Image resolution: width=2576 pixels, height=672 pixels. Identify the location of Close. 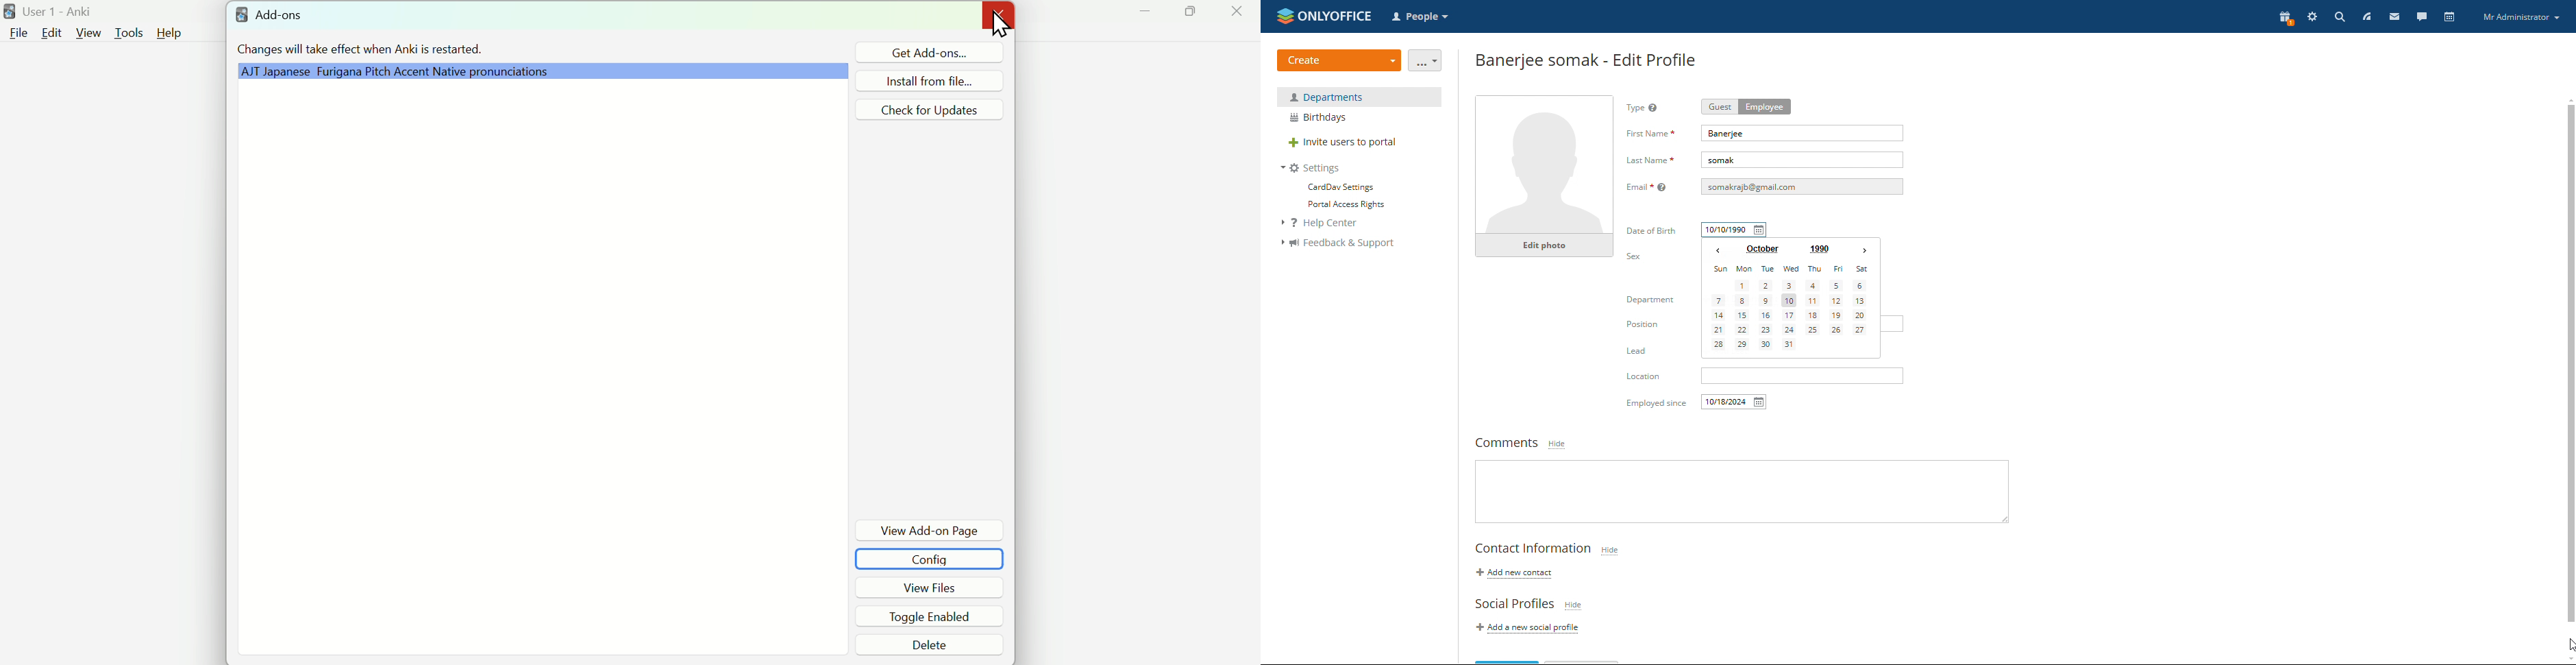
(1242, 16).